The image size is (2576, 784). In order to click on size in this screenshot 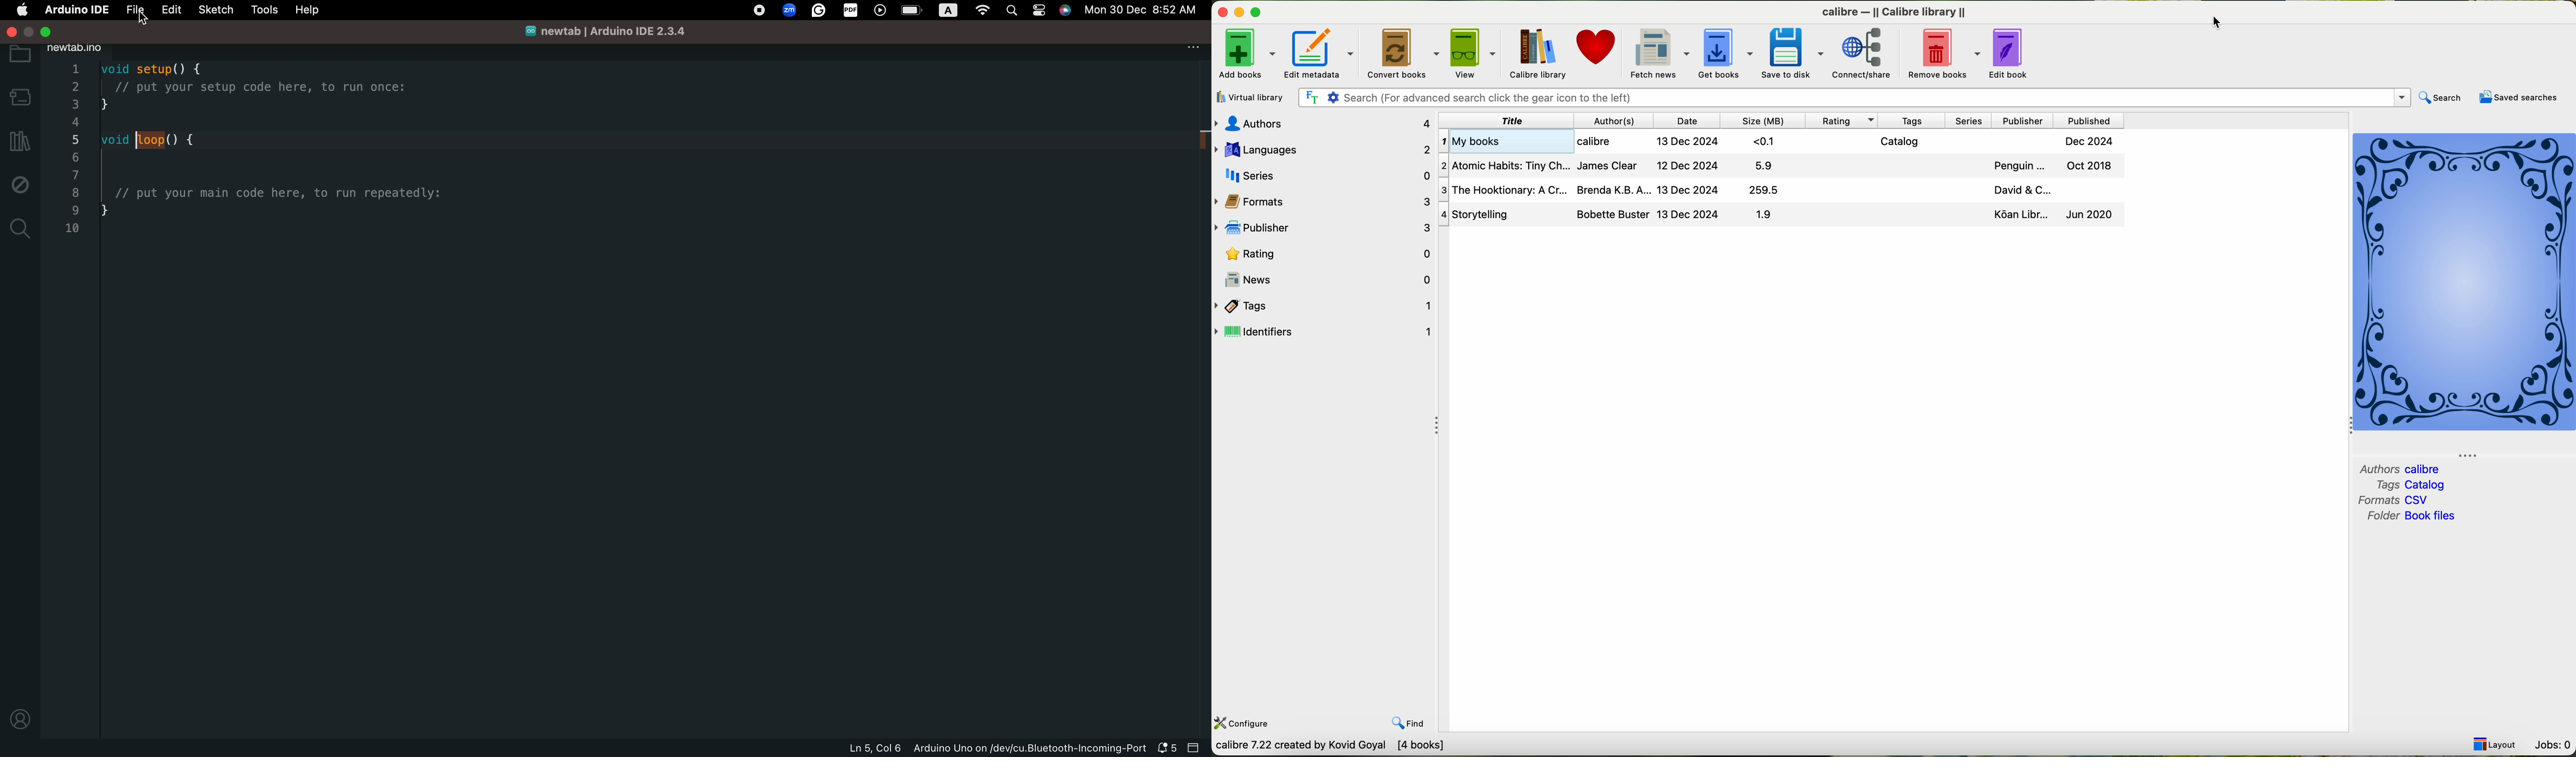, I will do `click(1762, 121)`.